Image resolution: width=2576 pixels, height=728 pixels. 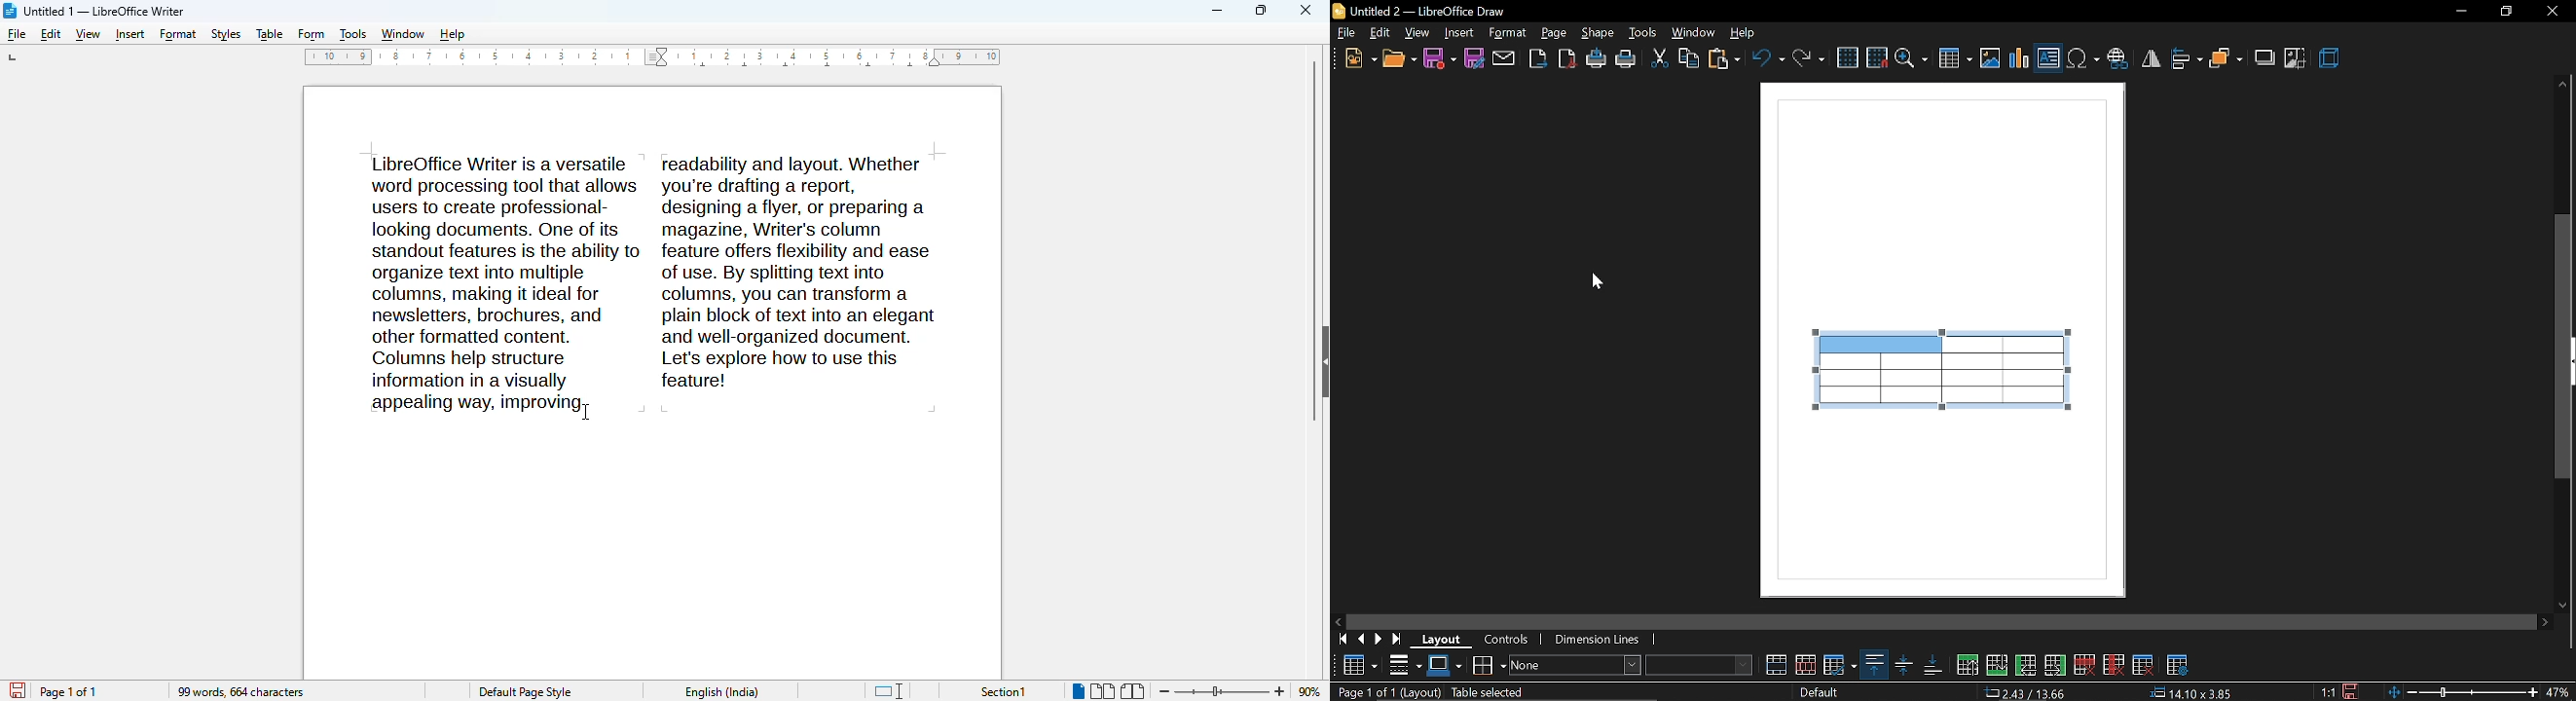 I want to click on show, so click(x=1321, y=361).